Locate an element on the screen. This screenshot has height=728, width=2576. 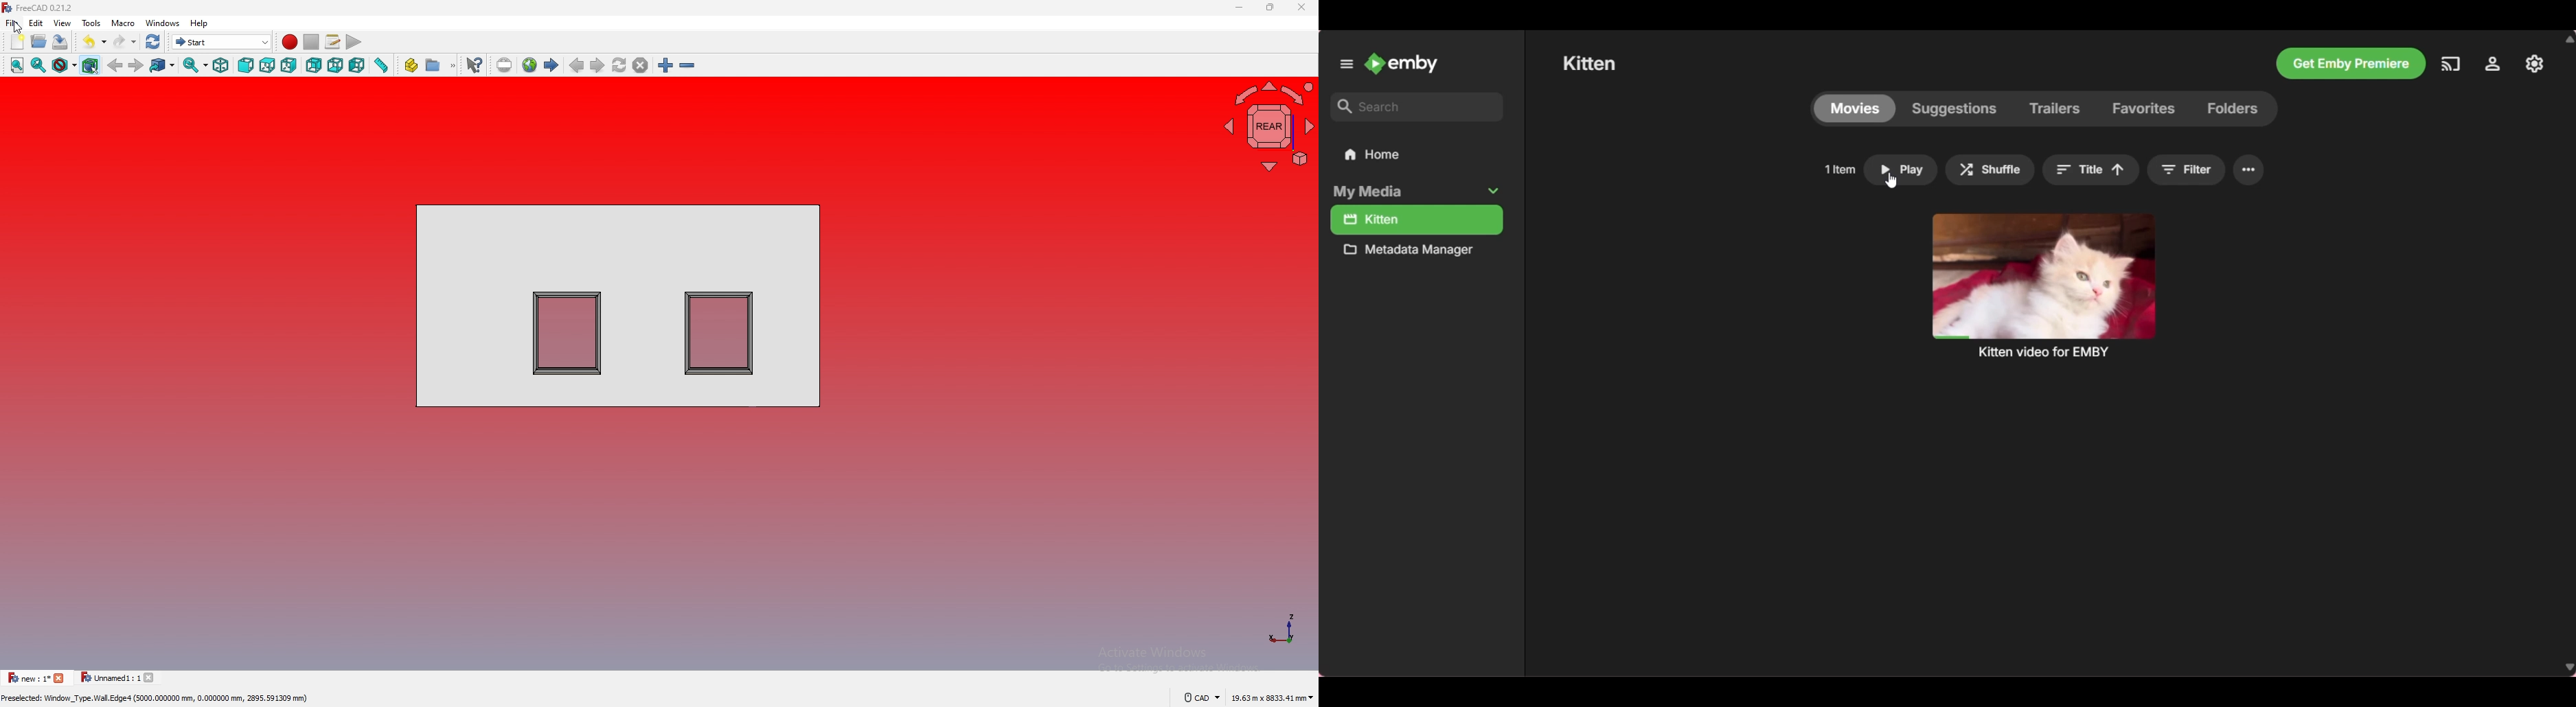
close is located at coordinates (1301, 7).